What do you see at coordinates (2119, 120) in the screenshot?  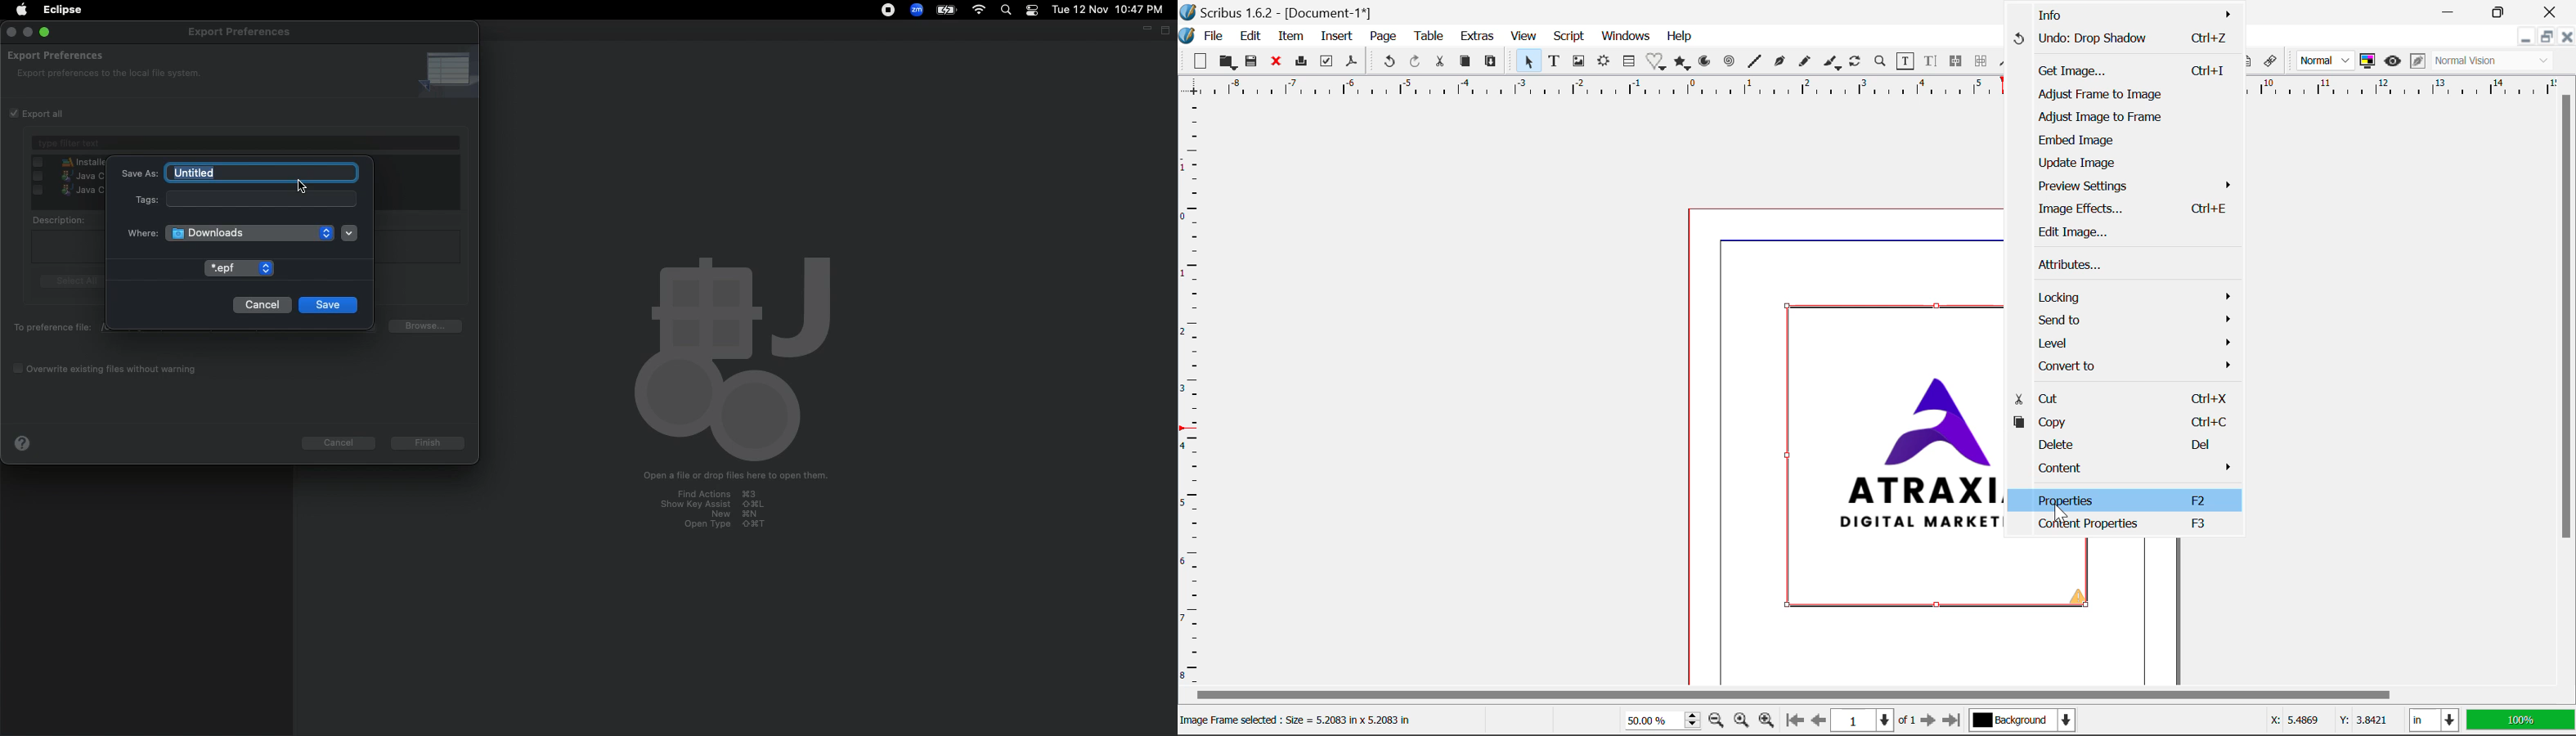 I see `Adjust Image to Frame` at bounding box center [2119, 120].